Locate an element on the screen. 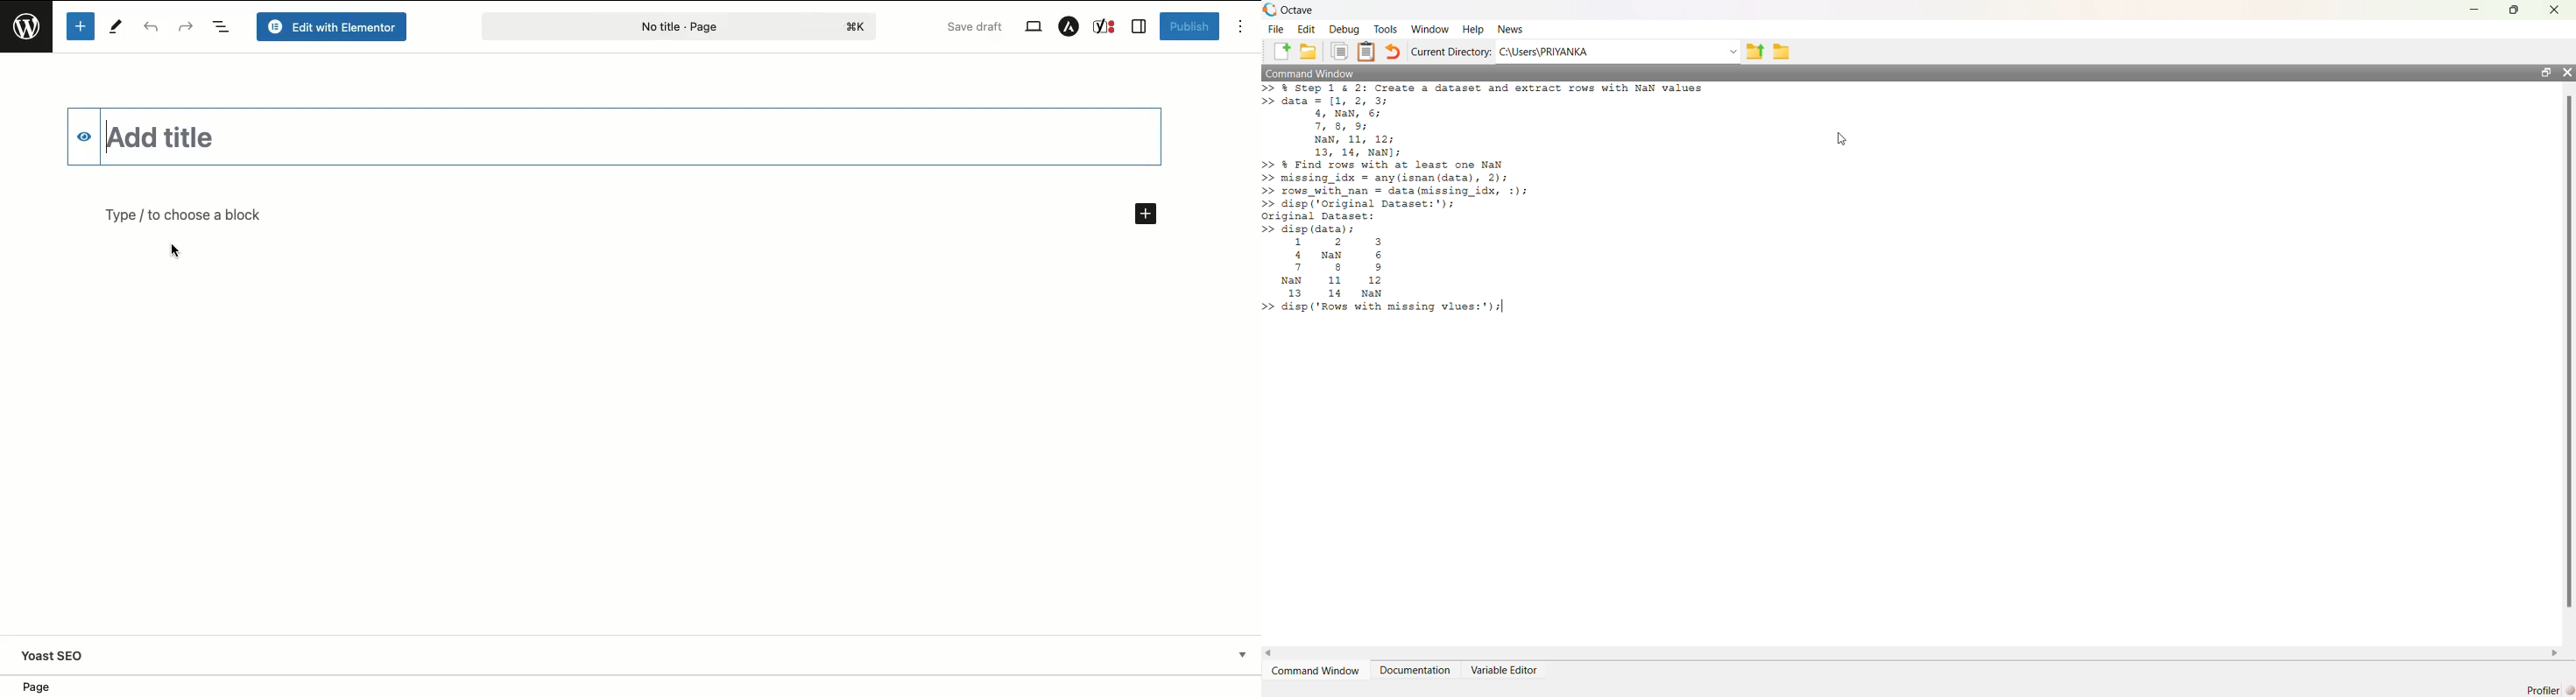 Image resolution: width=2576 pixels, height=700 pixels. Document overview is located at coordinates (223, 27).